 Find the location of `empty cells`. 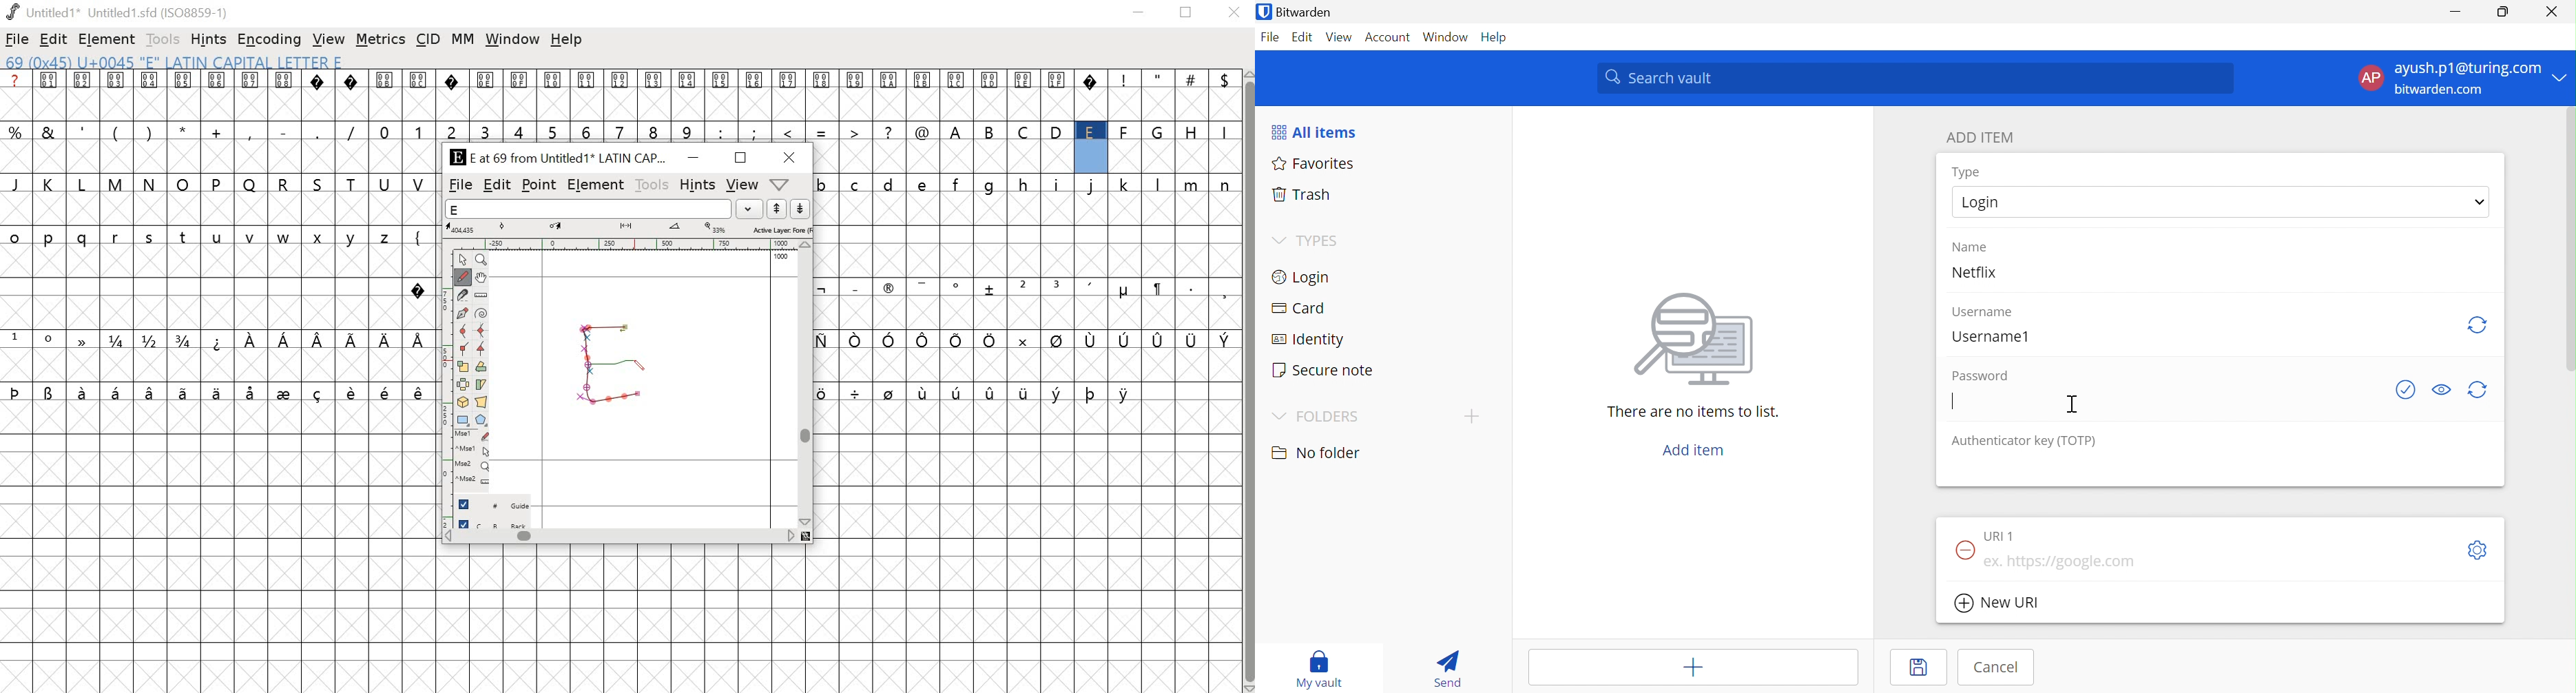

empty cells is located at coordinates (218, 209).